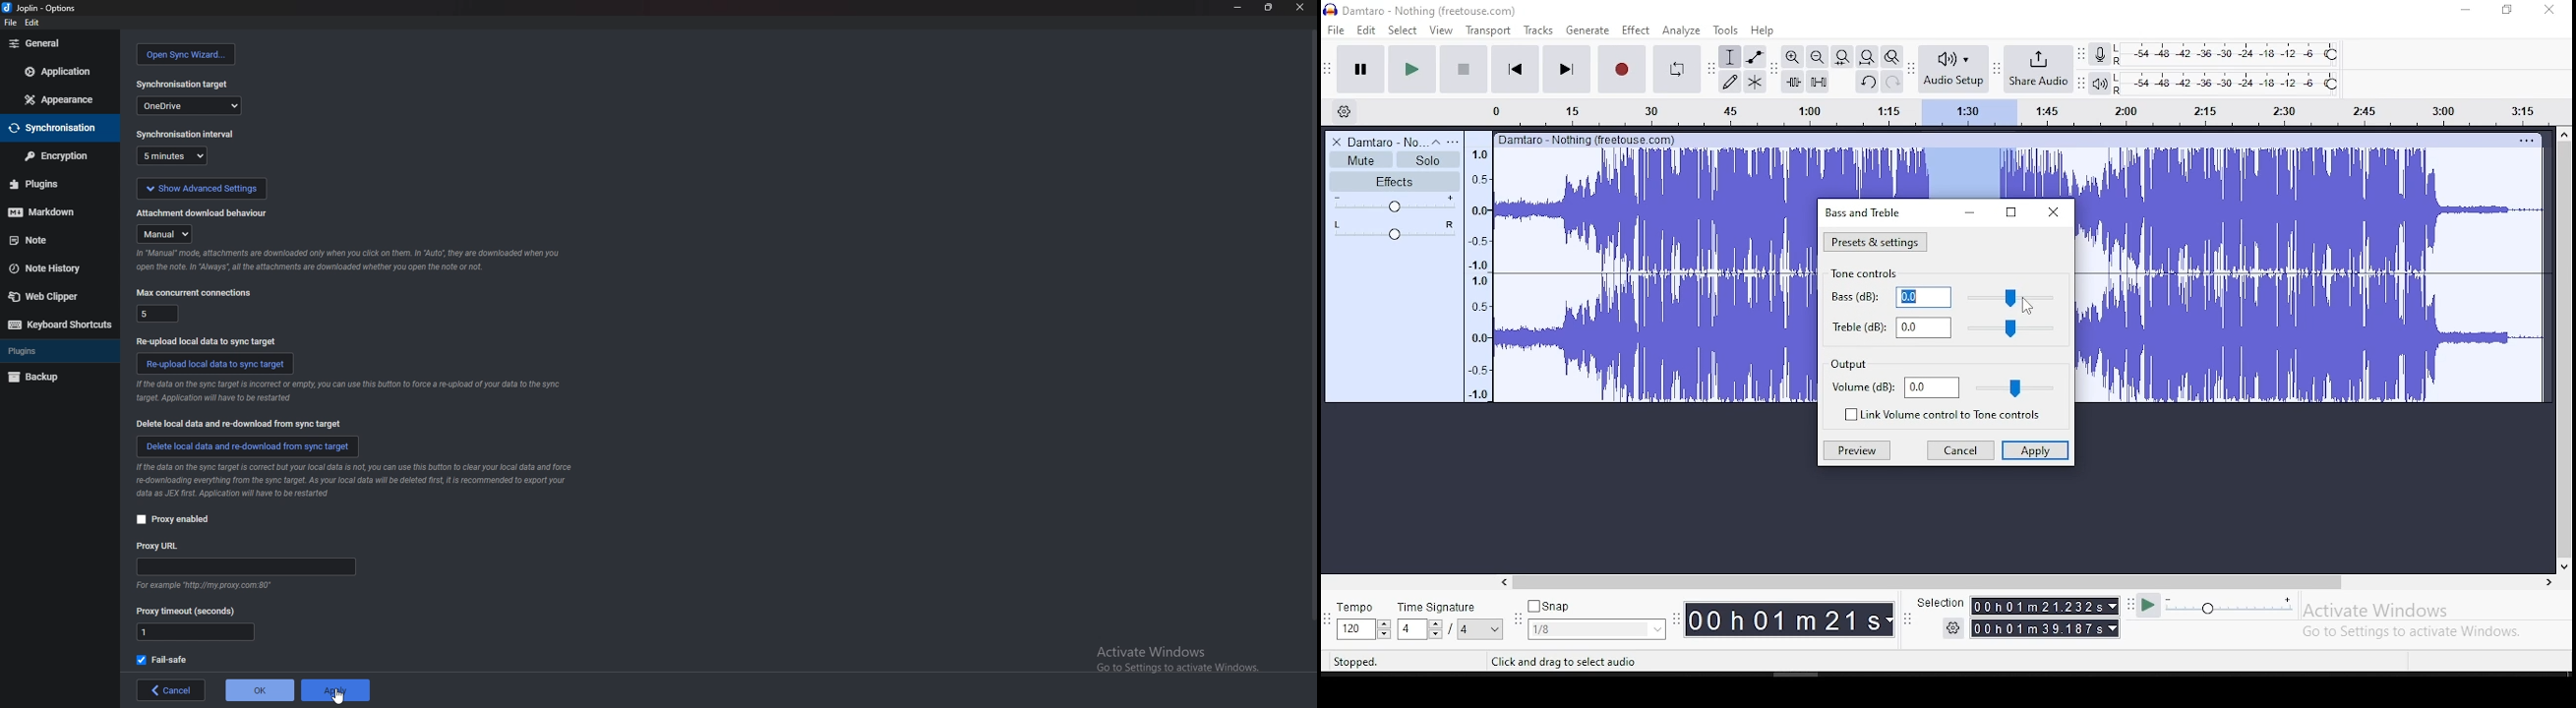 The image size is (2576, 728). Describe the element at coordinates (1947, 173) in the screenshot. I see `track's timing` at that location.